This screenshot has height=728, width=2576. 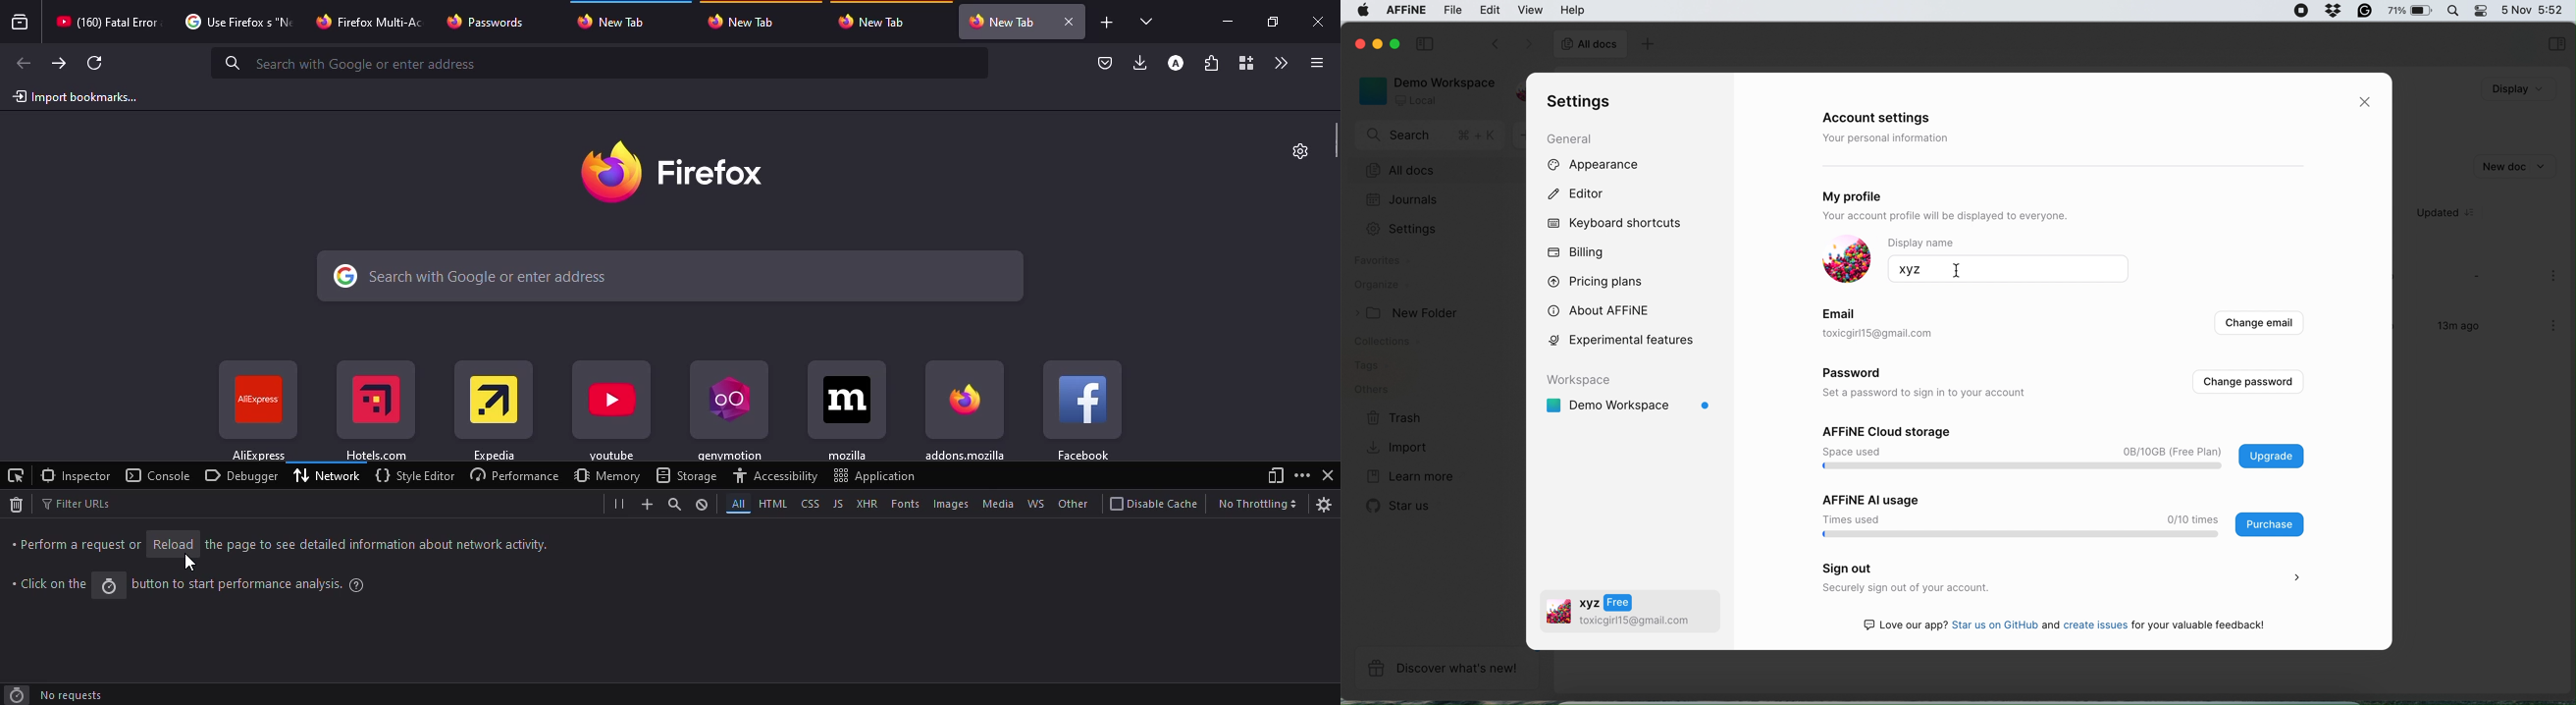 I want to click on 75%, so click(x=2410, y=12).